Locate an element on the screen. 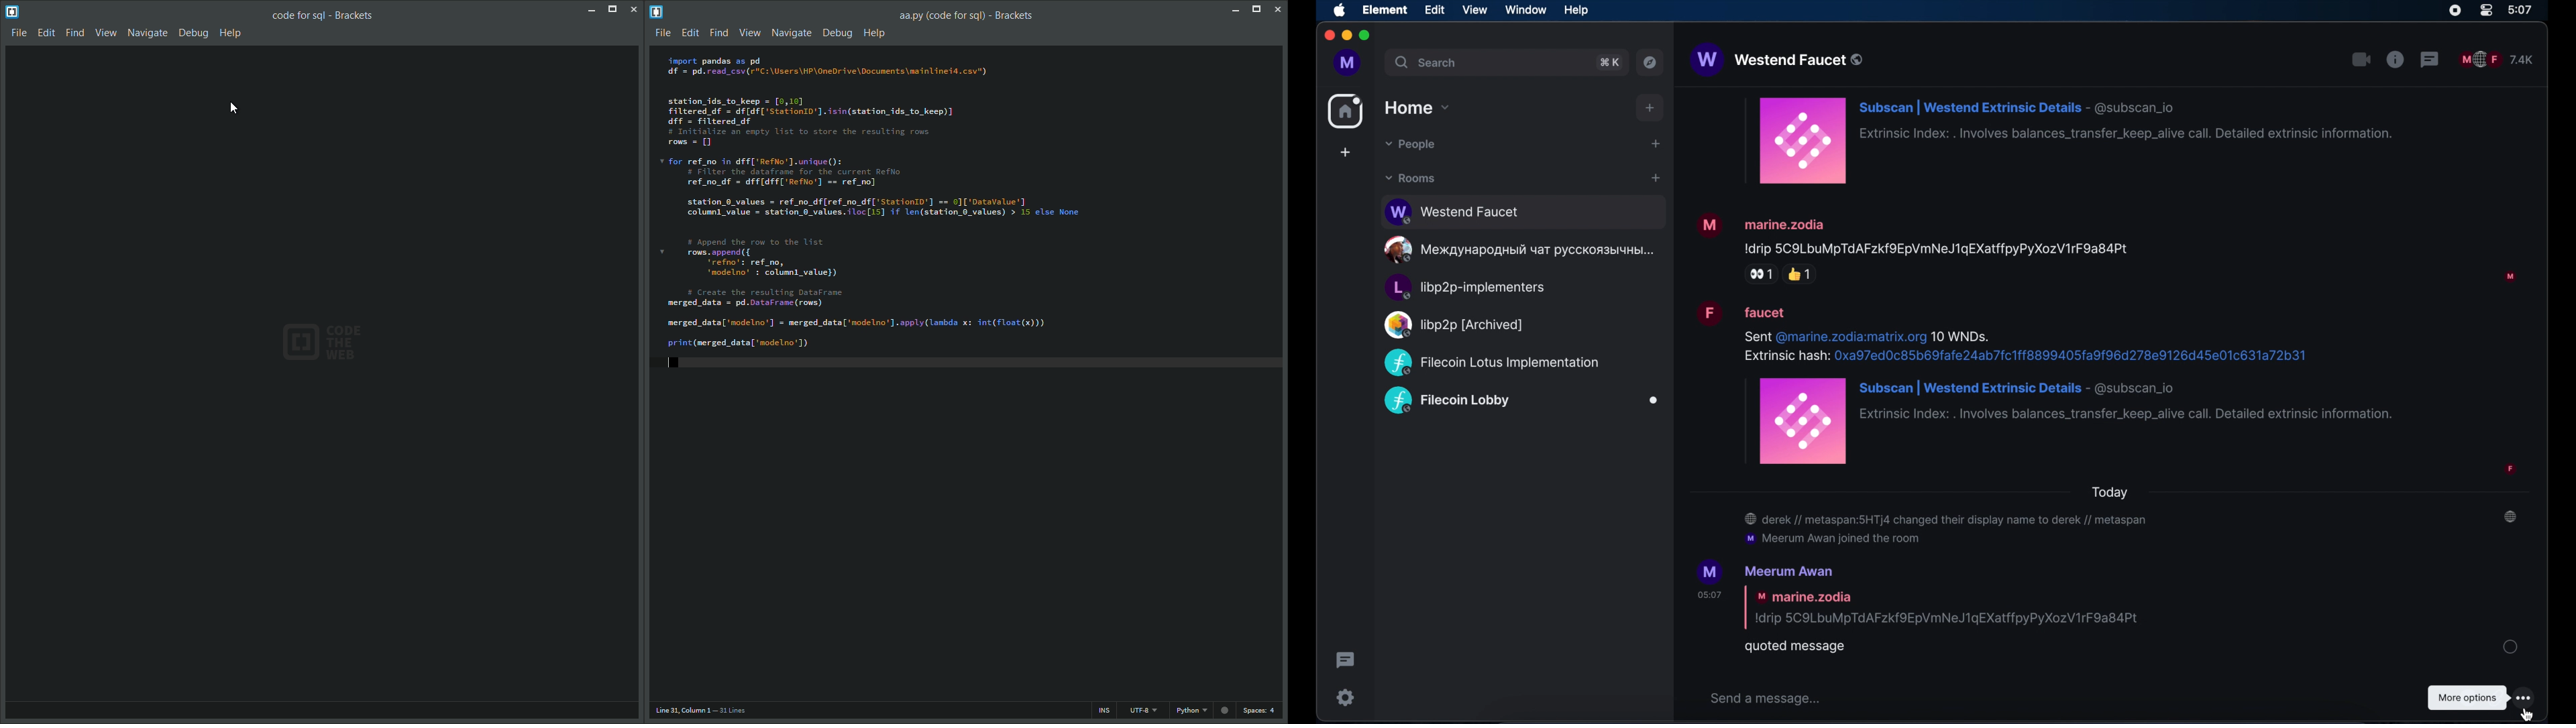  logo is located at coordinates (657, 11).